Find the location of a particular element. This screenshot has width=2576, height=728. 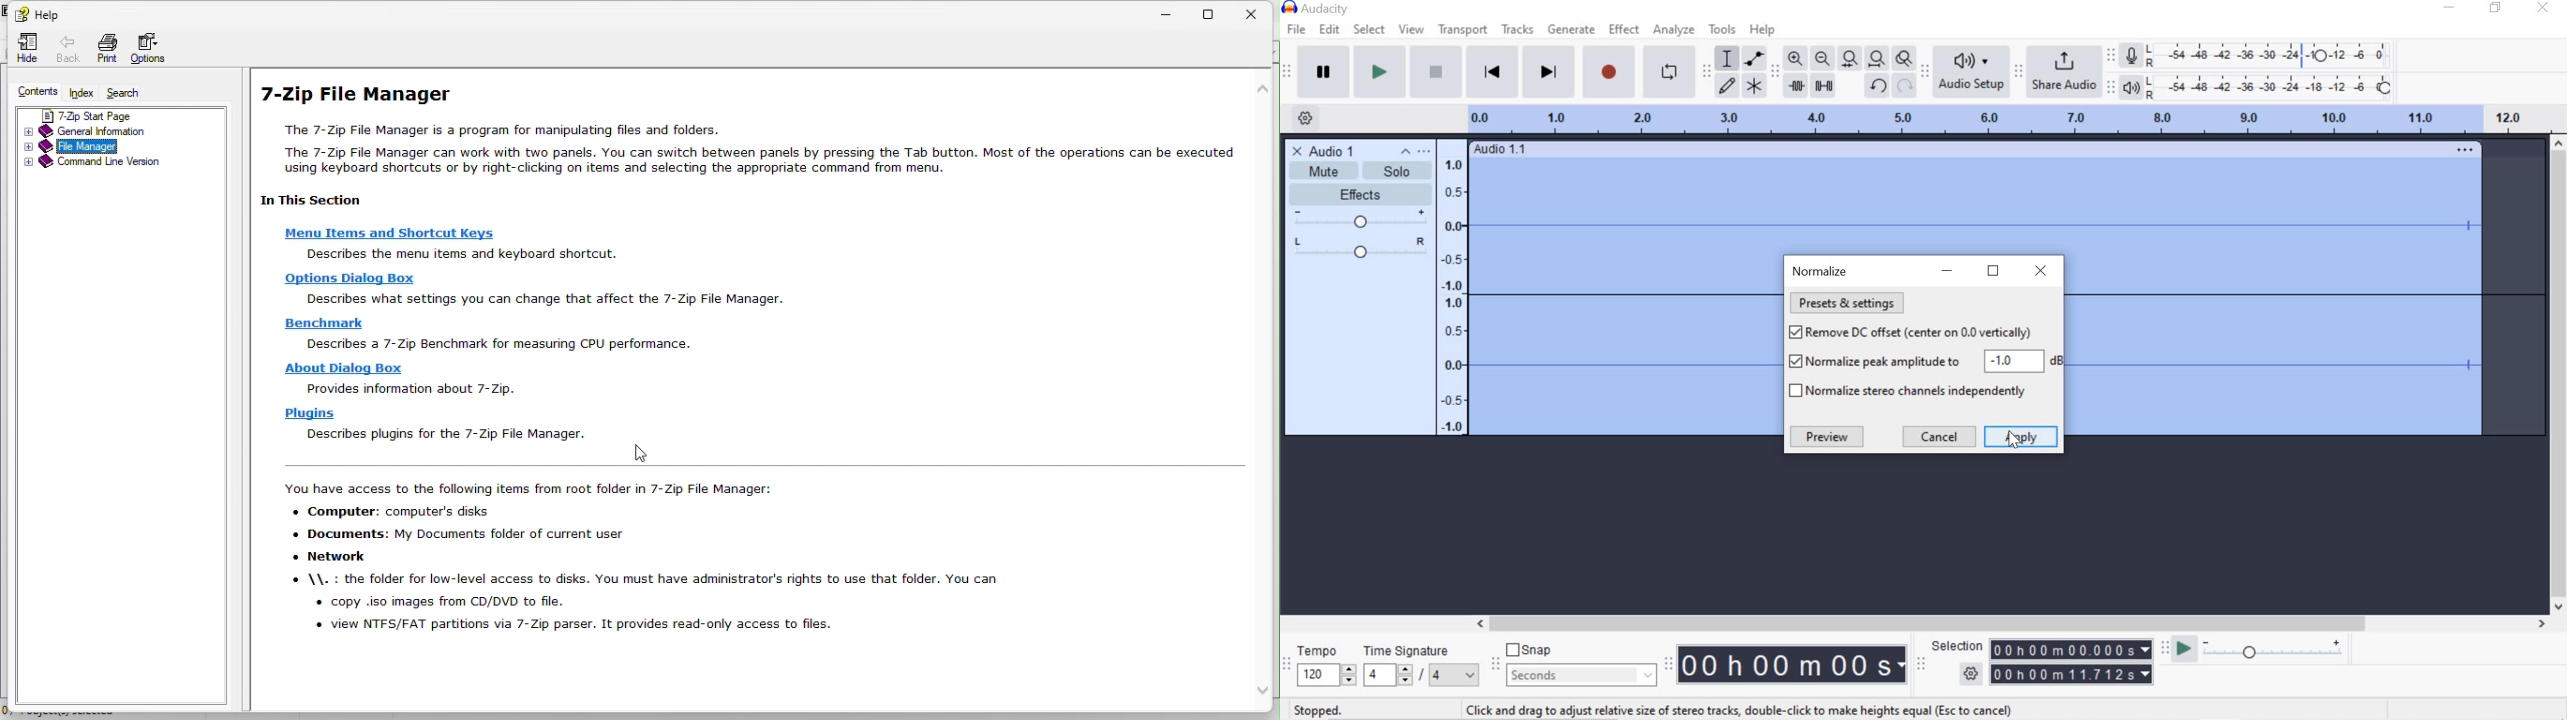

scrollbar is located at coordinates (2559, 375).